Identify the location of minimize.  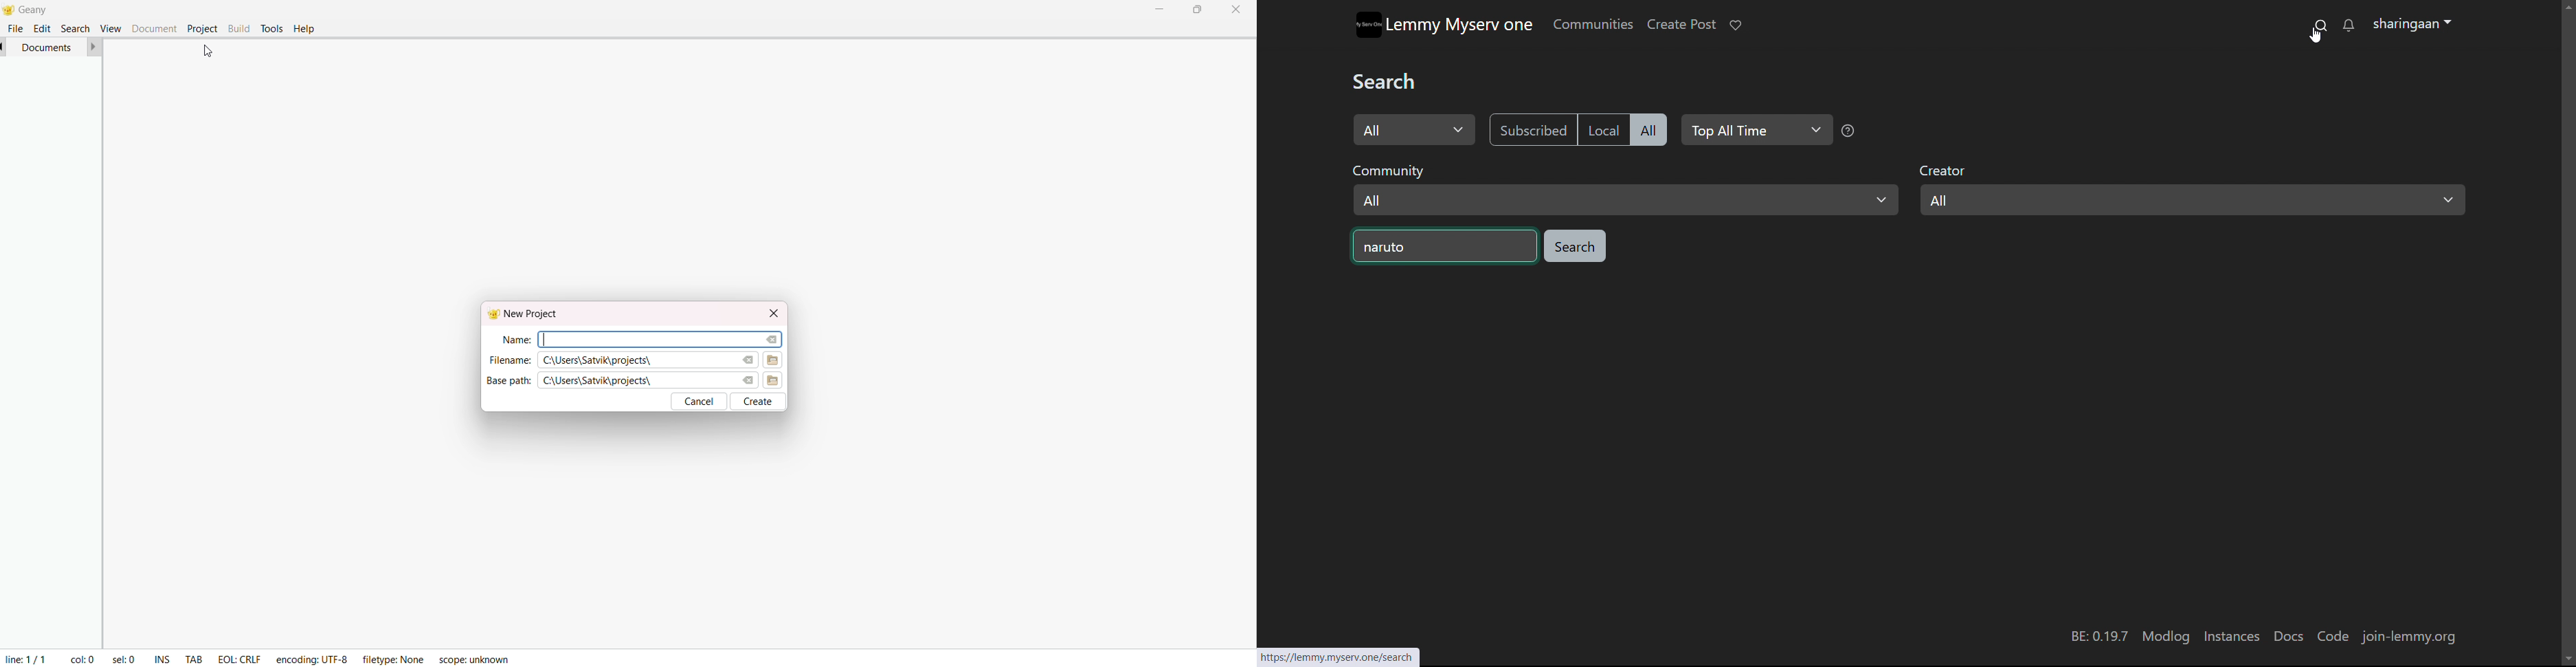
(1157, 7).